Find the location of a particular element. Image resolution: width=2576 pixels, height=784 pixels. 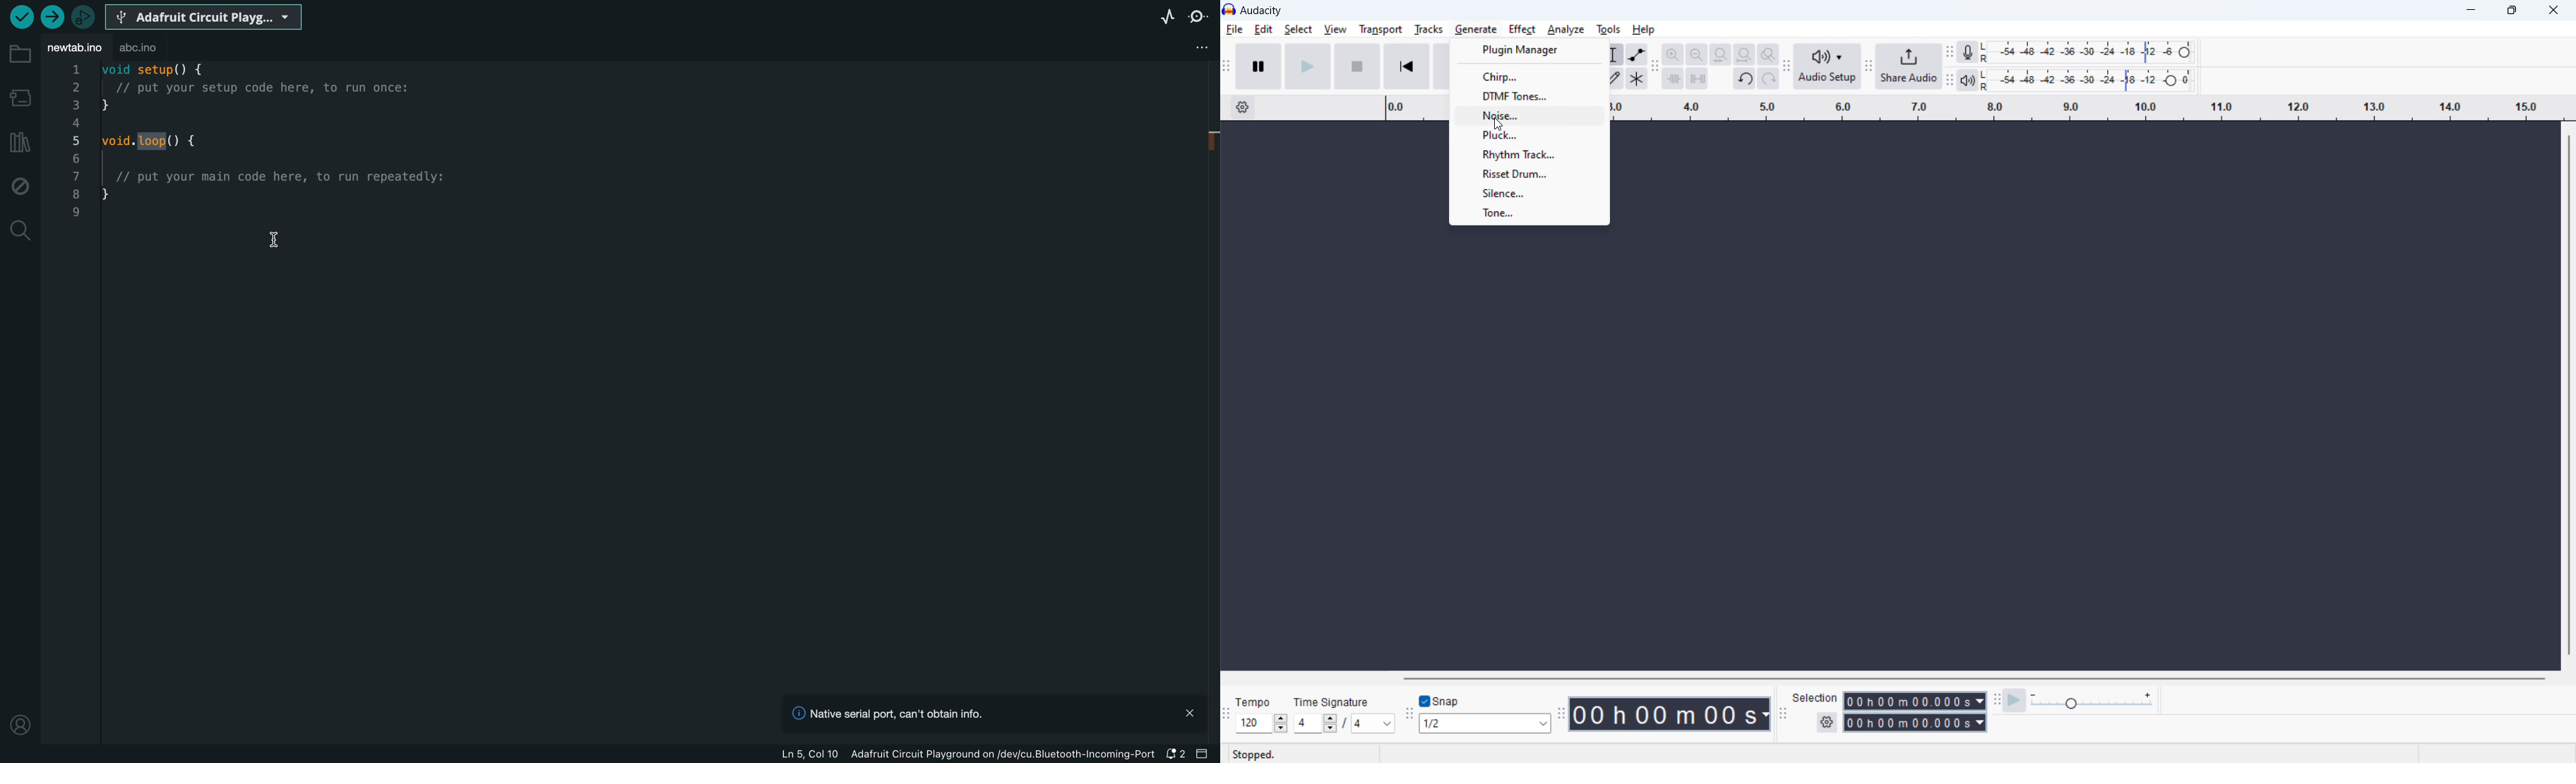

plugin manager is located at coordinates (1530, 49).